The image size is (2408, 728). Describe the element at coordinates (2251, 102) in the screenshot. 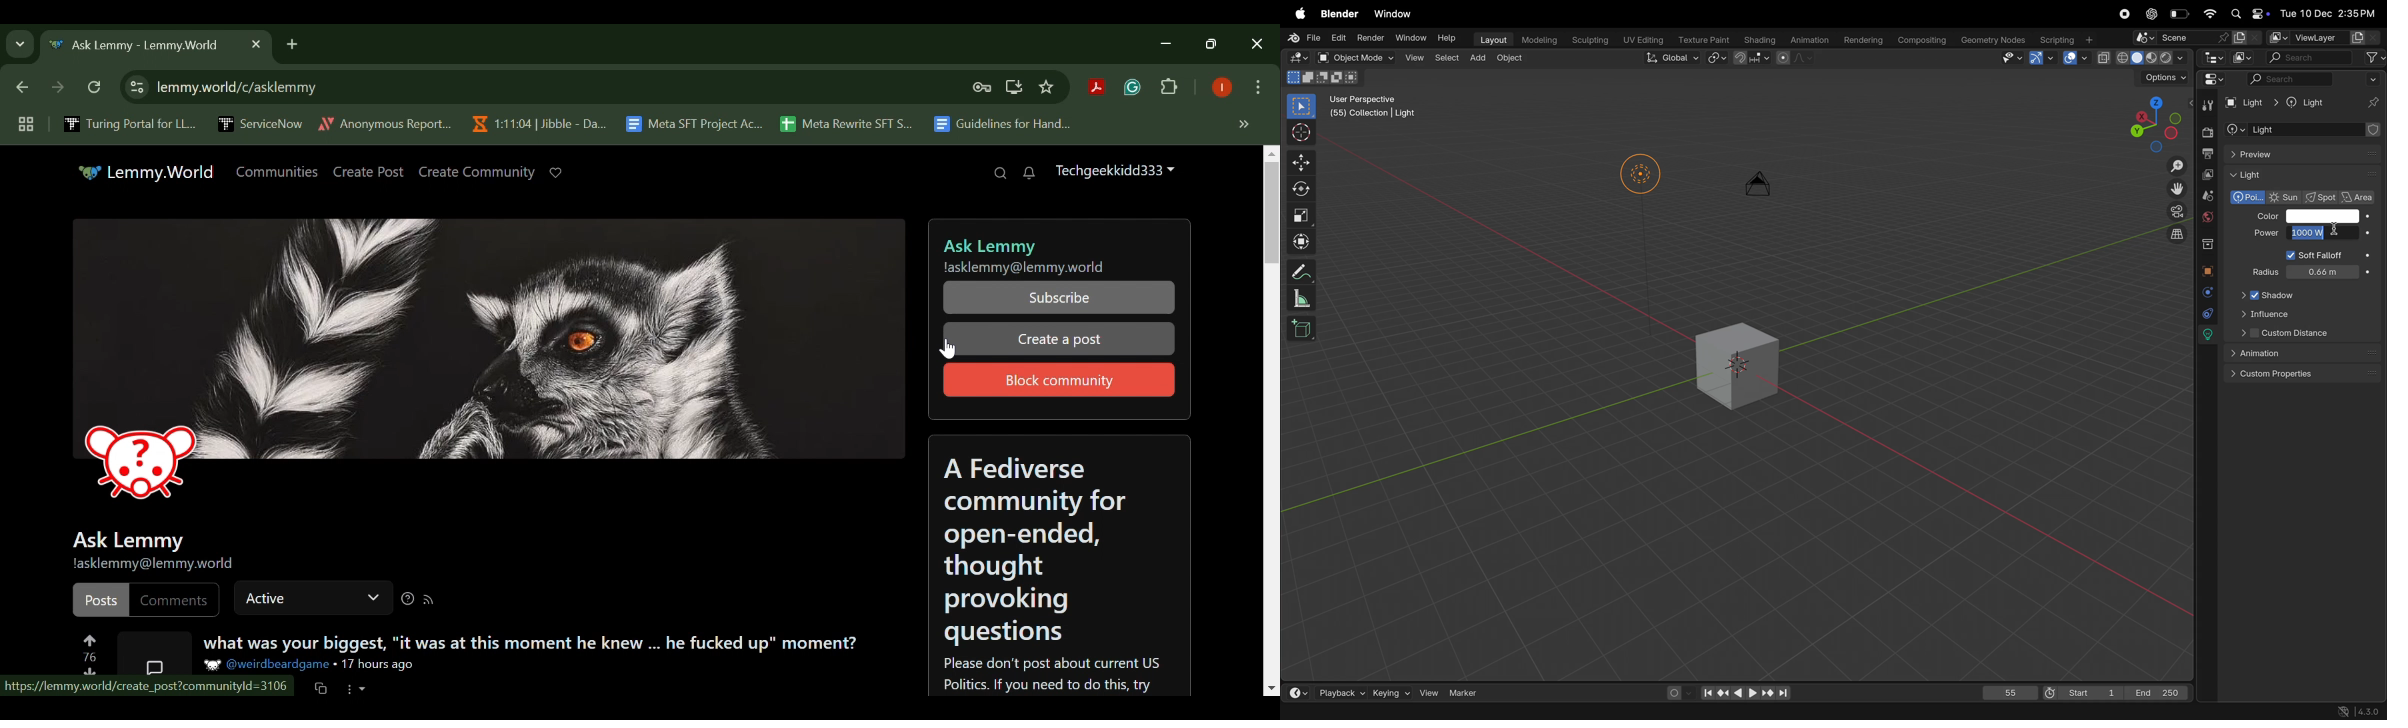

I see `Light` at that location.